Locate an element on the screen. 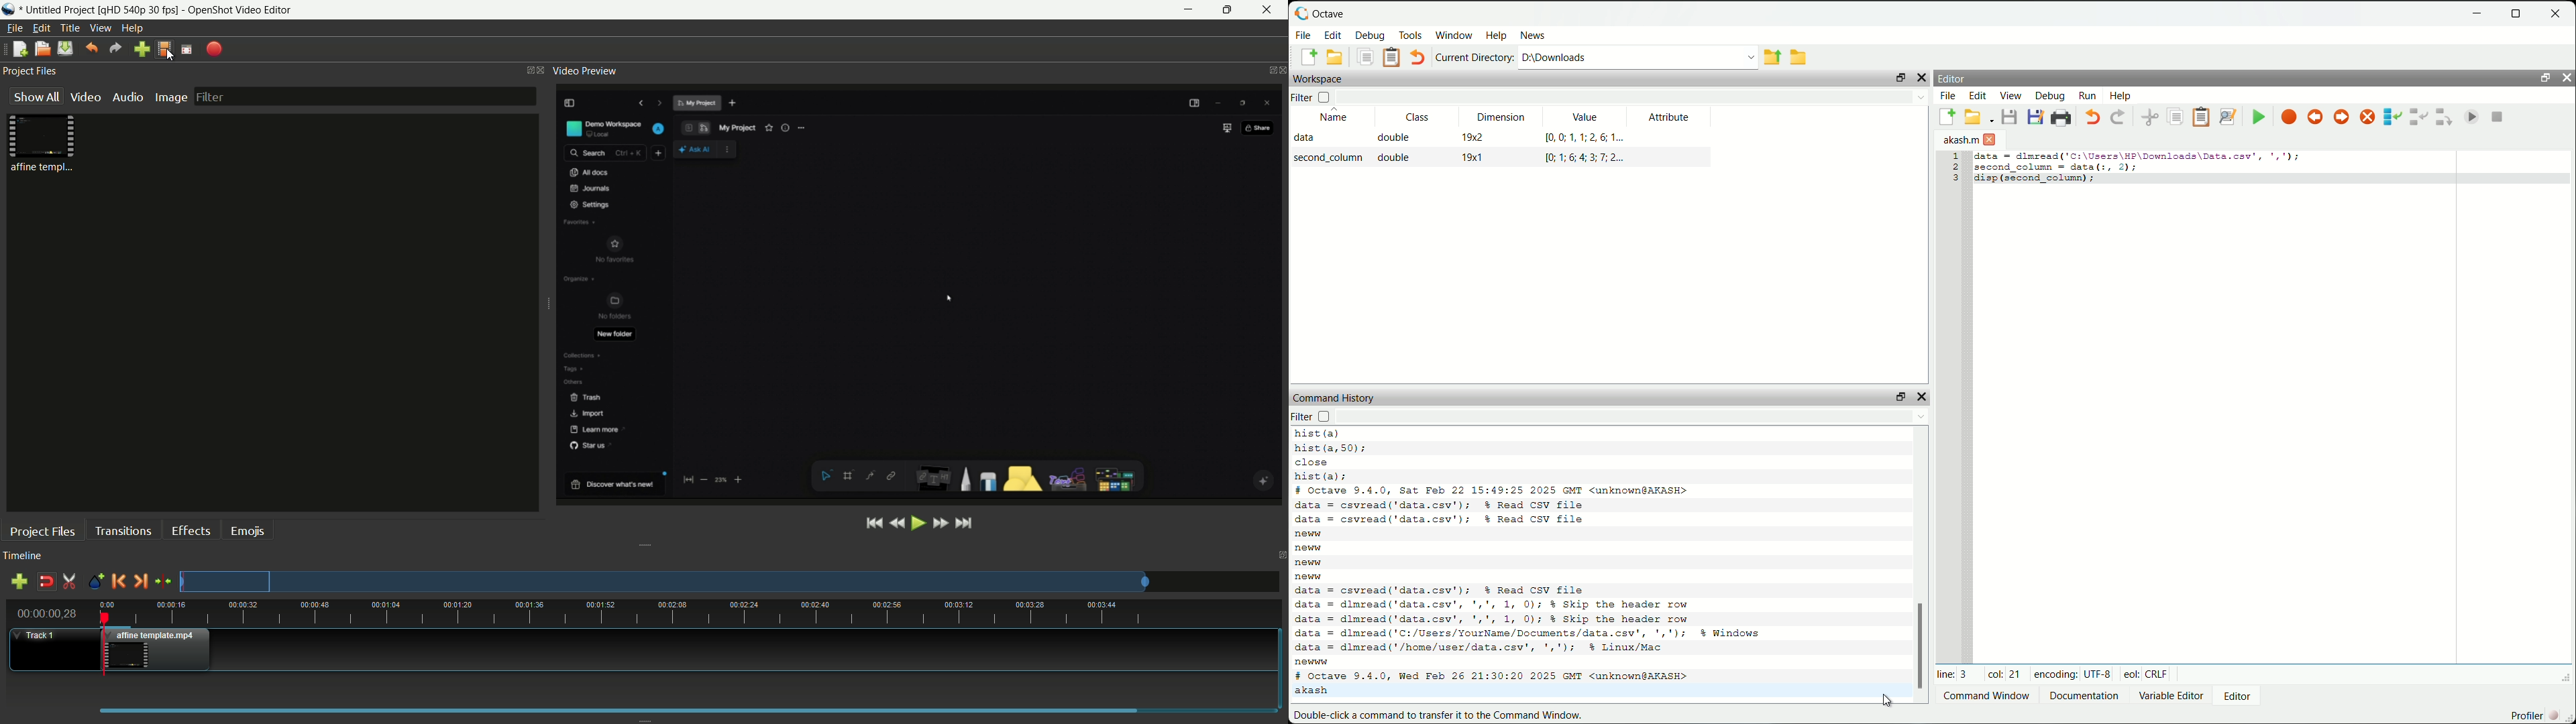 The image size is (2576, 728). add track is located at coordinates (21, 581).